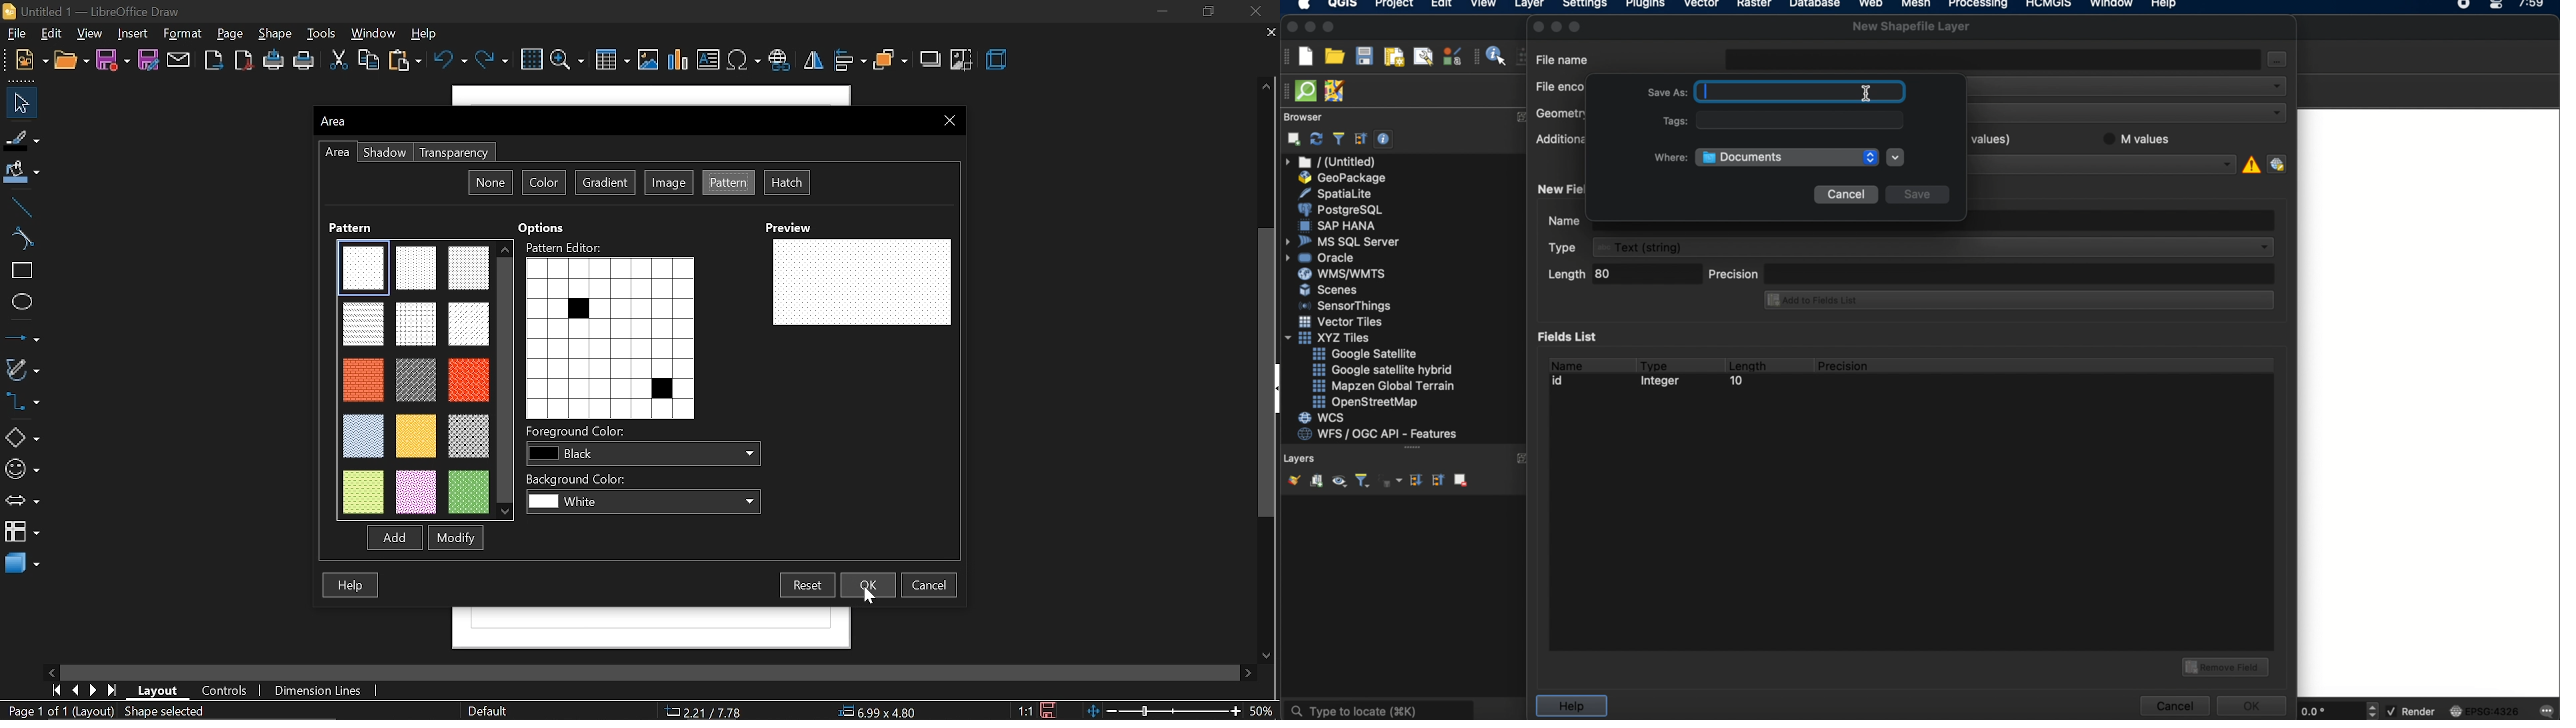  I want to click on Foreground Color, so click(580, 431).